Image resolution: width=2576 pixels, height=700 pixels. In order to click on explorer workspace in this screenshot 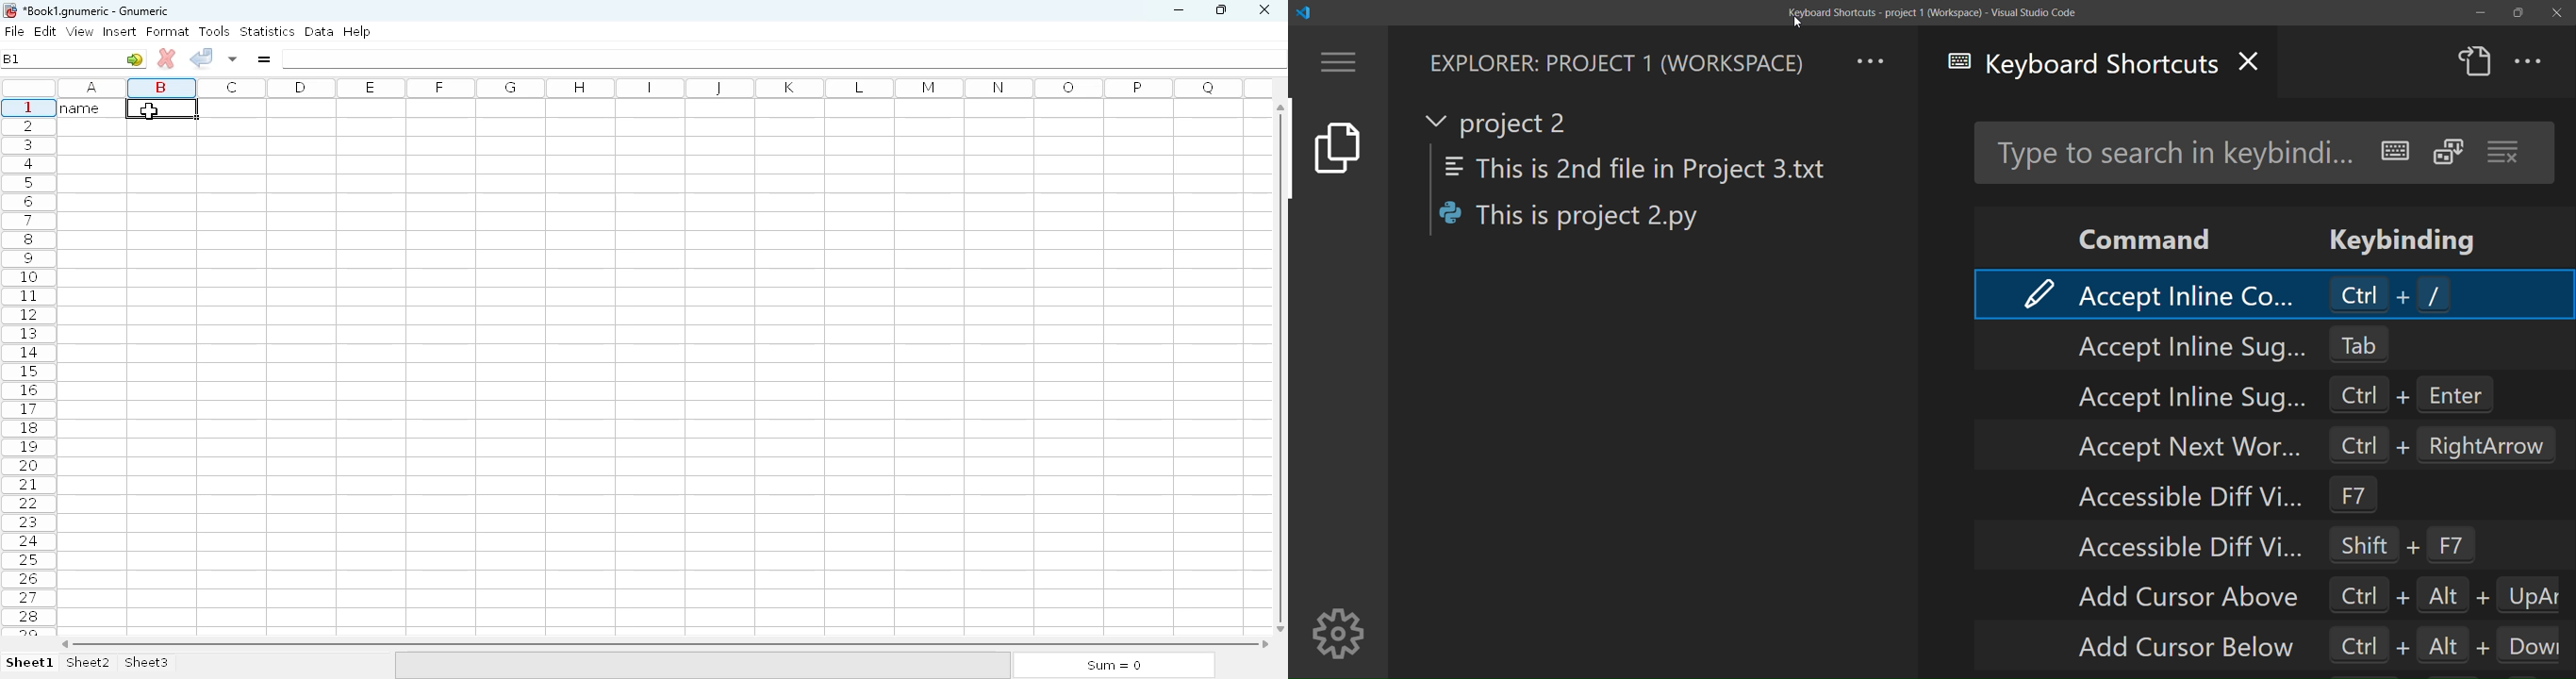, I will do `click(1615, 62)`.